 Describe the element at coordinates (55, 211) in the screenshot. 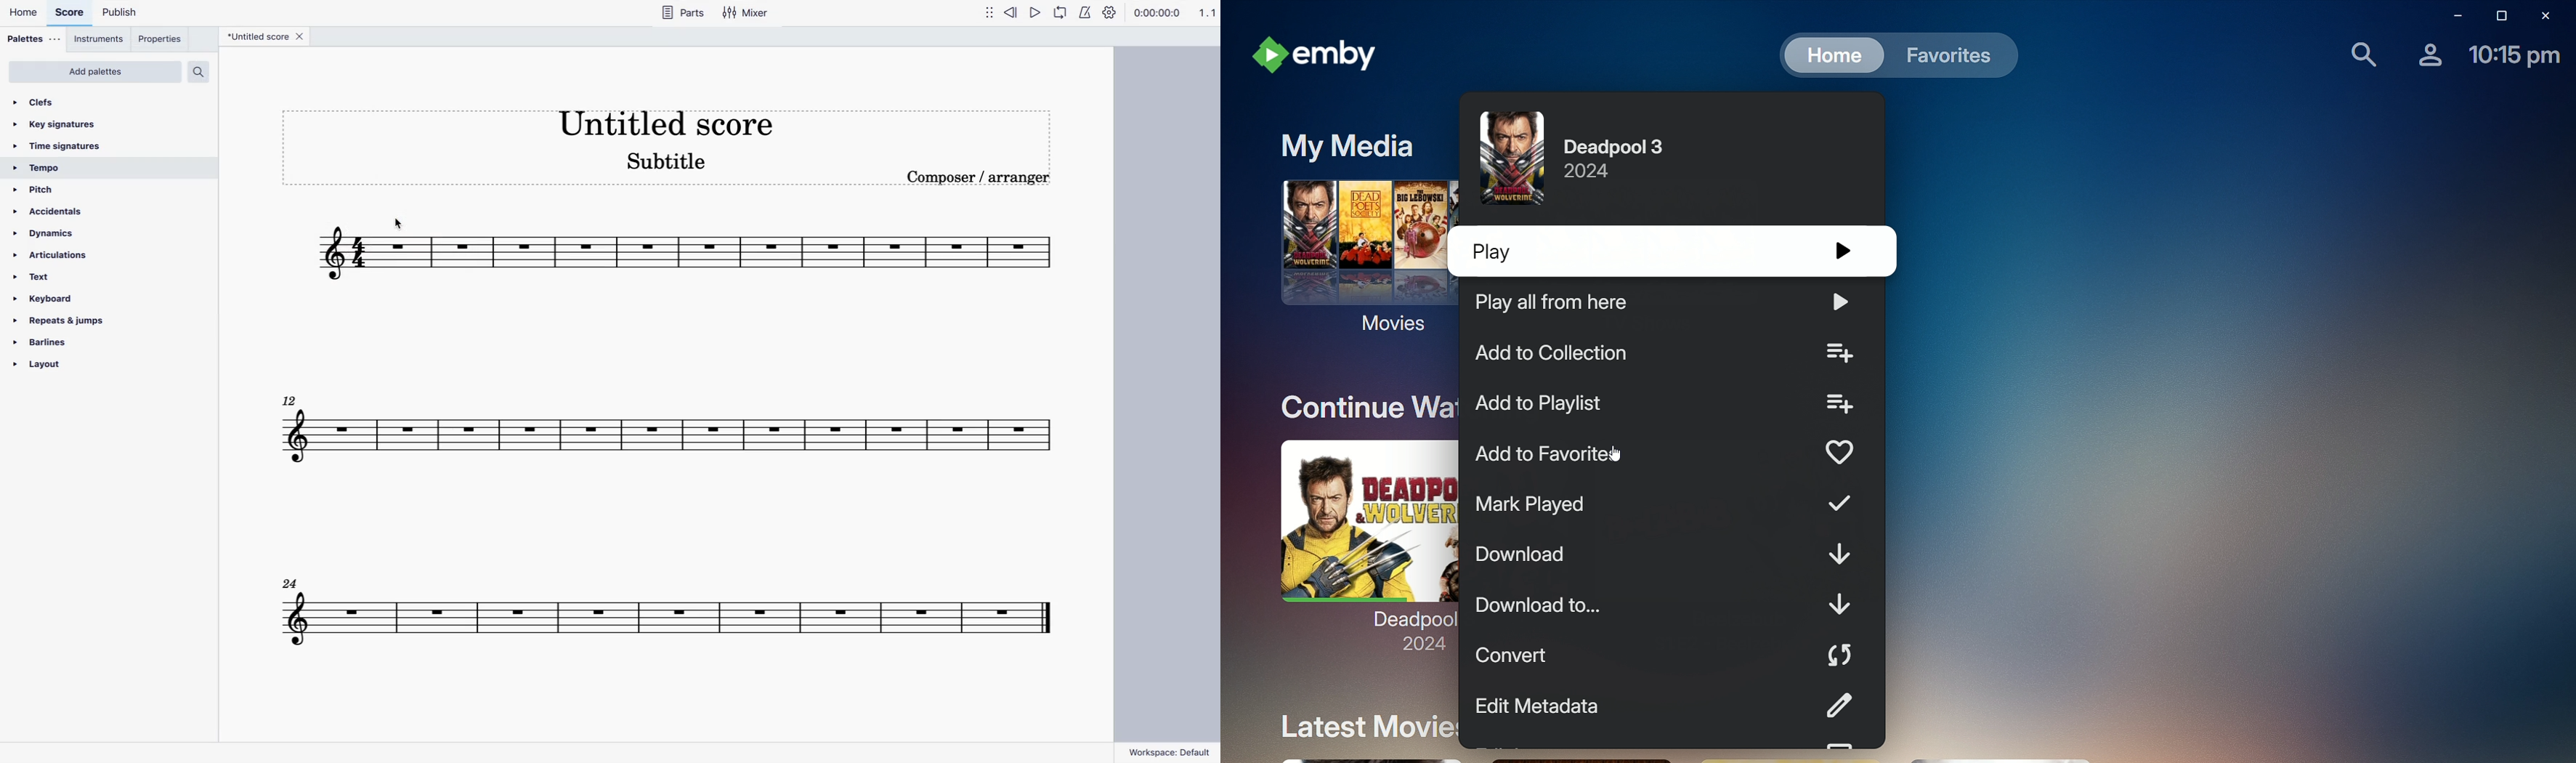

I see `accidentals` at that location.